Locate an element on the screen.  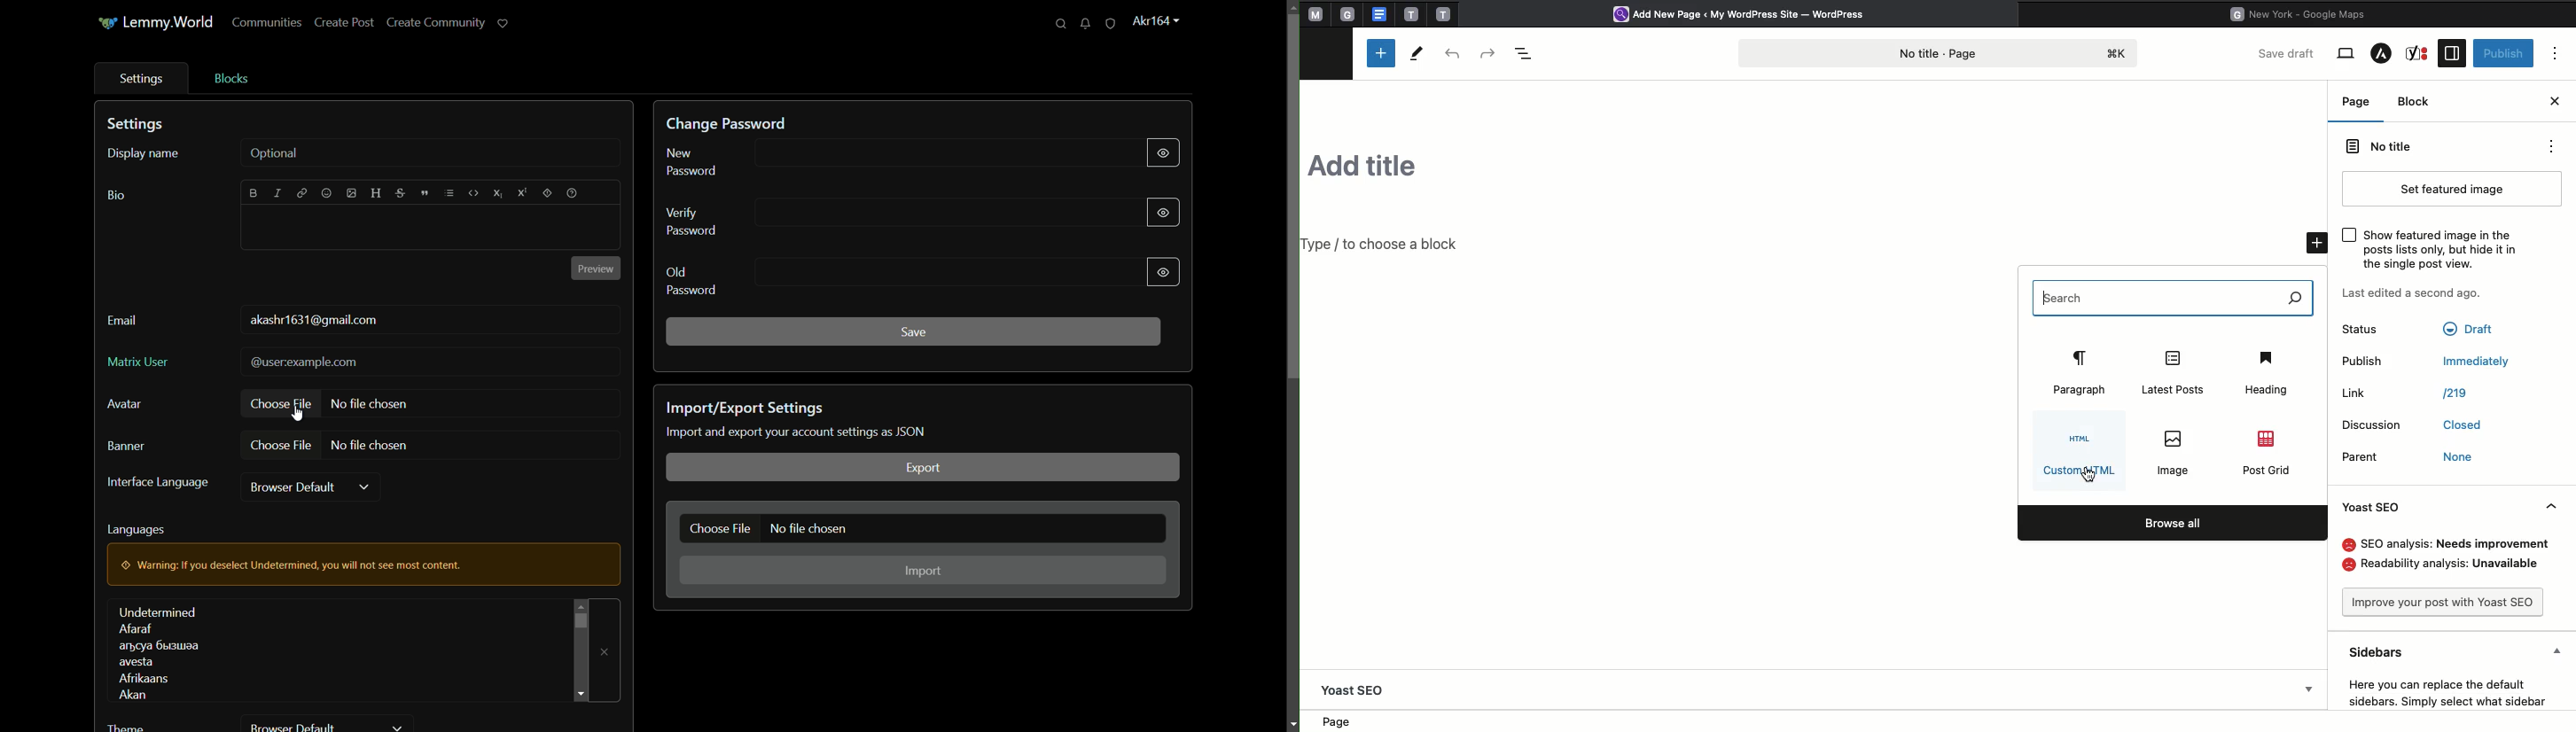
icon is located at coordinates (105, 24).